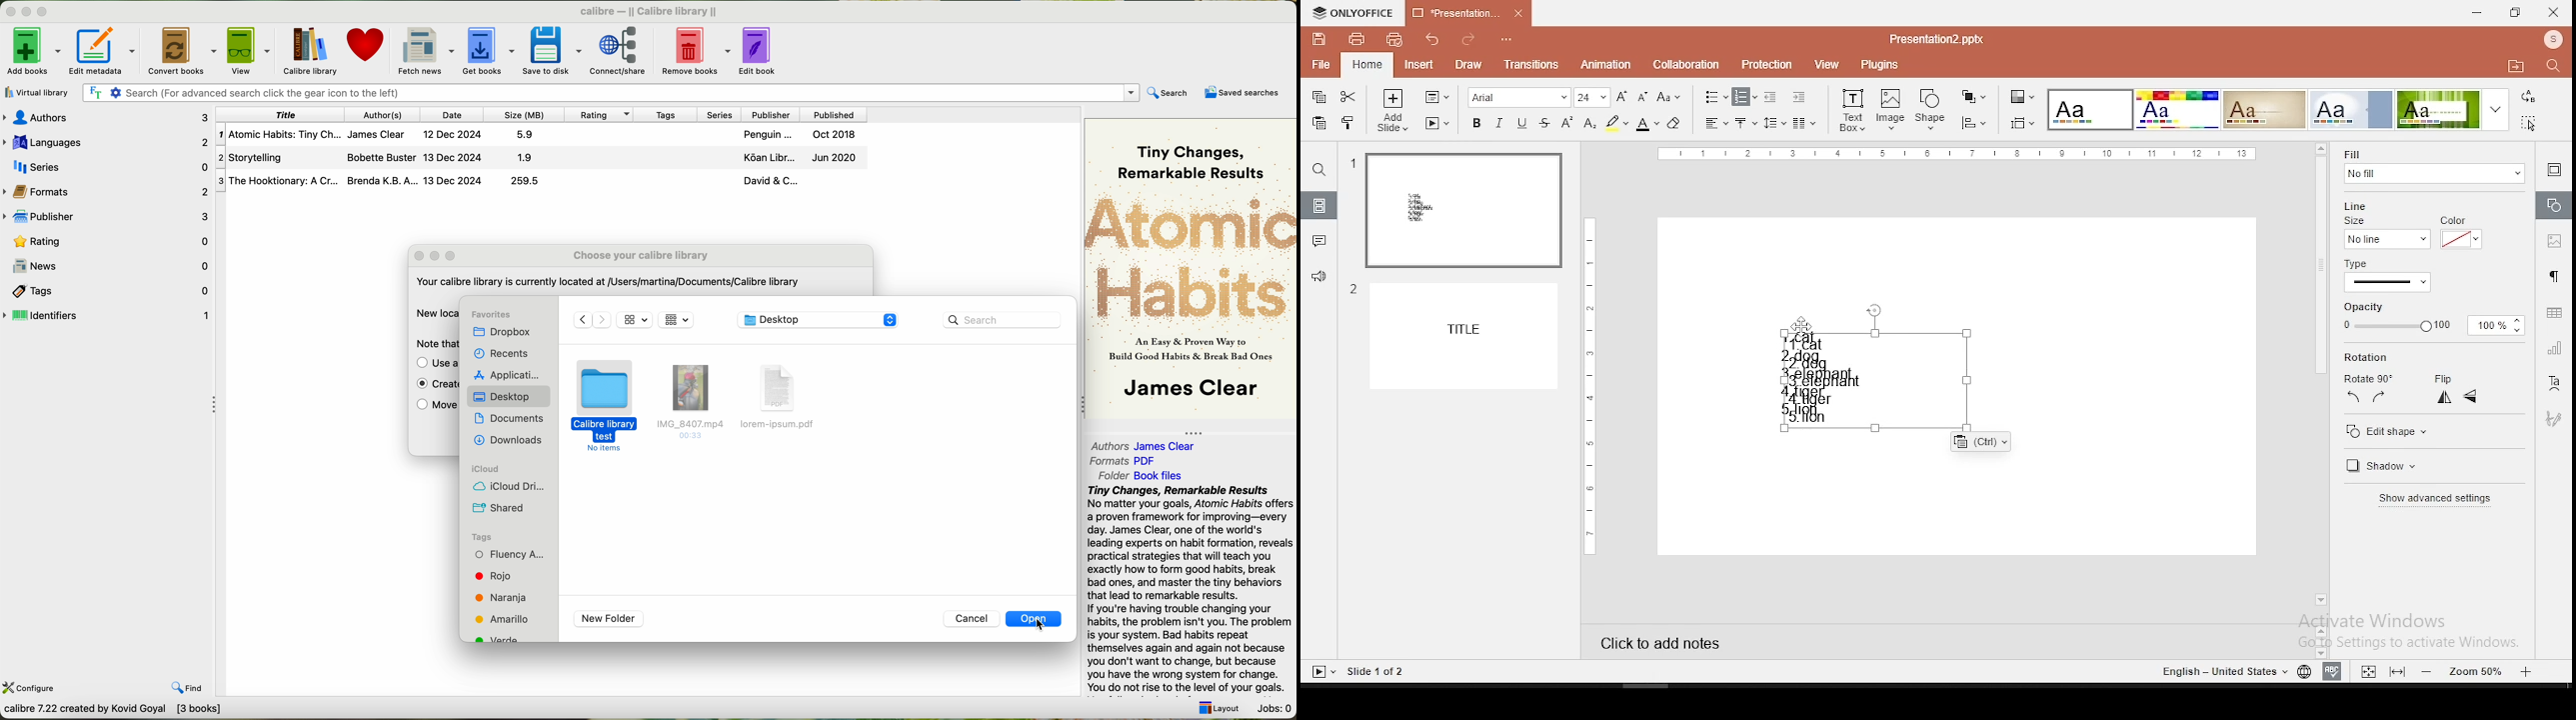 The image size is (2576, 728). Describe the element at coordinates (109, 217) in the screenshot. I see `publisher` at that location.